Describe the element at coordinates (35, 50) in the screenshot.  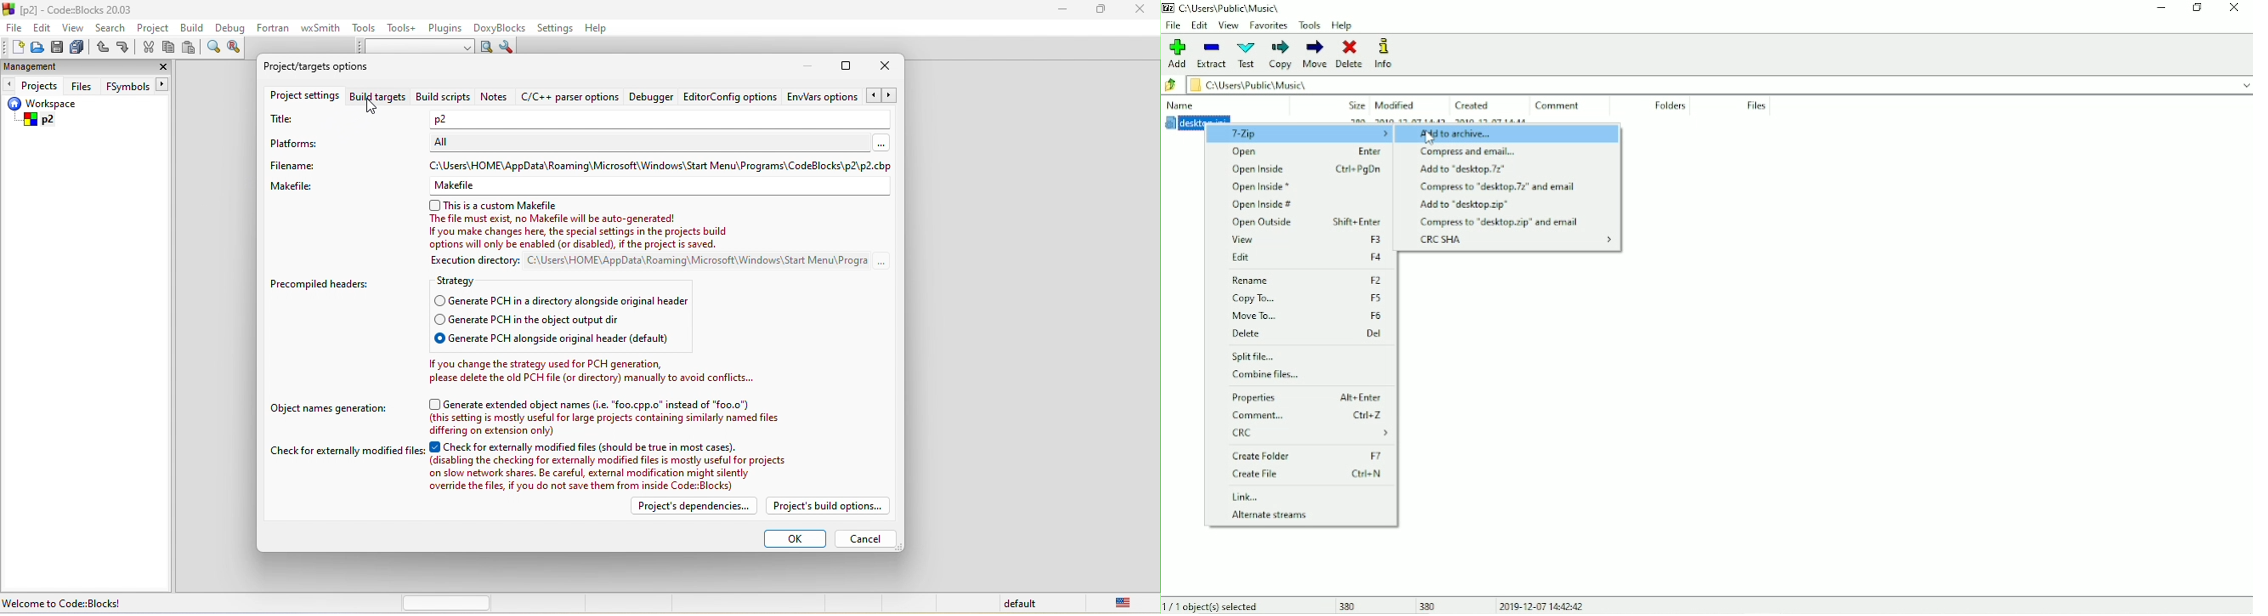
I see `open` at that location.